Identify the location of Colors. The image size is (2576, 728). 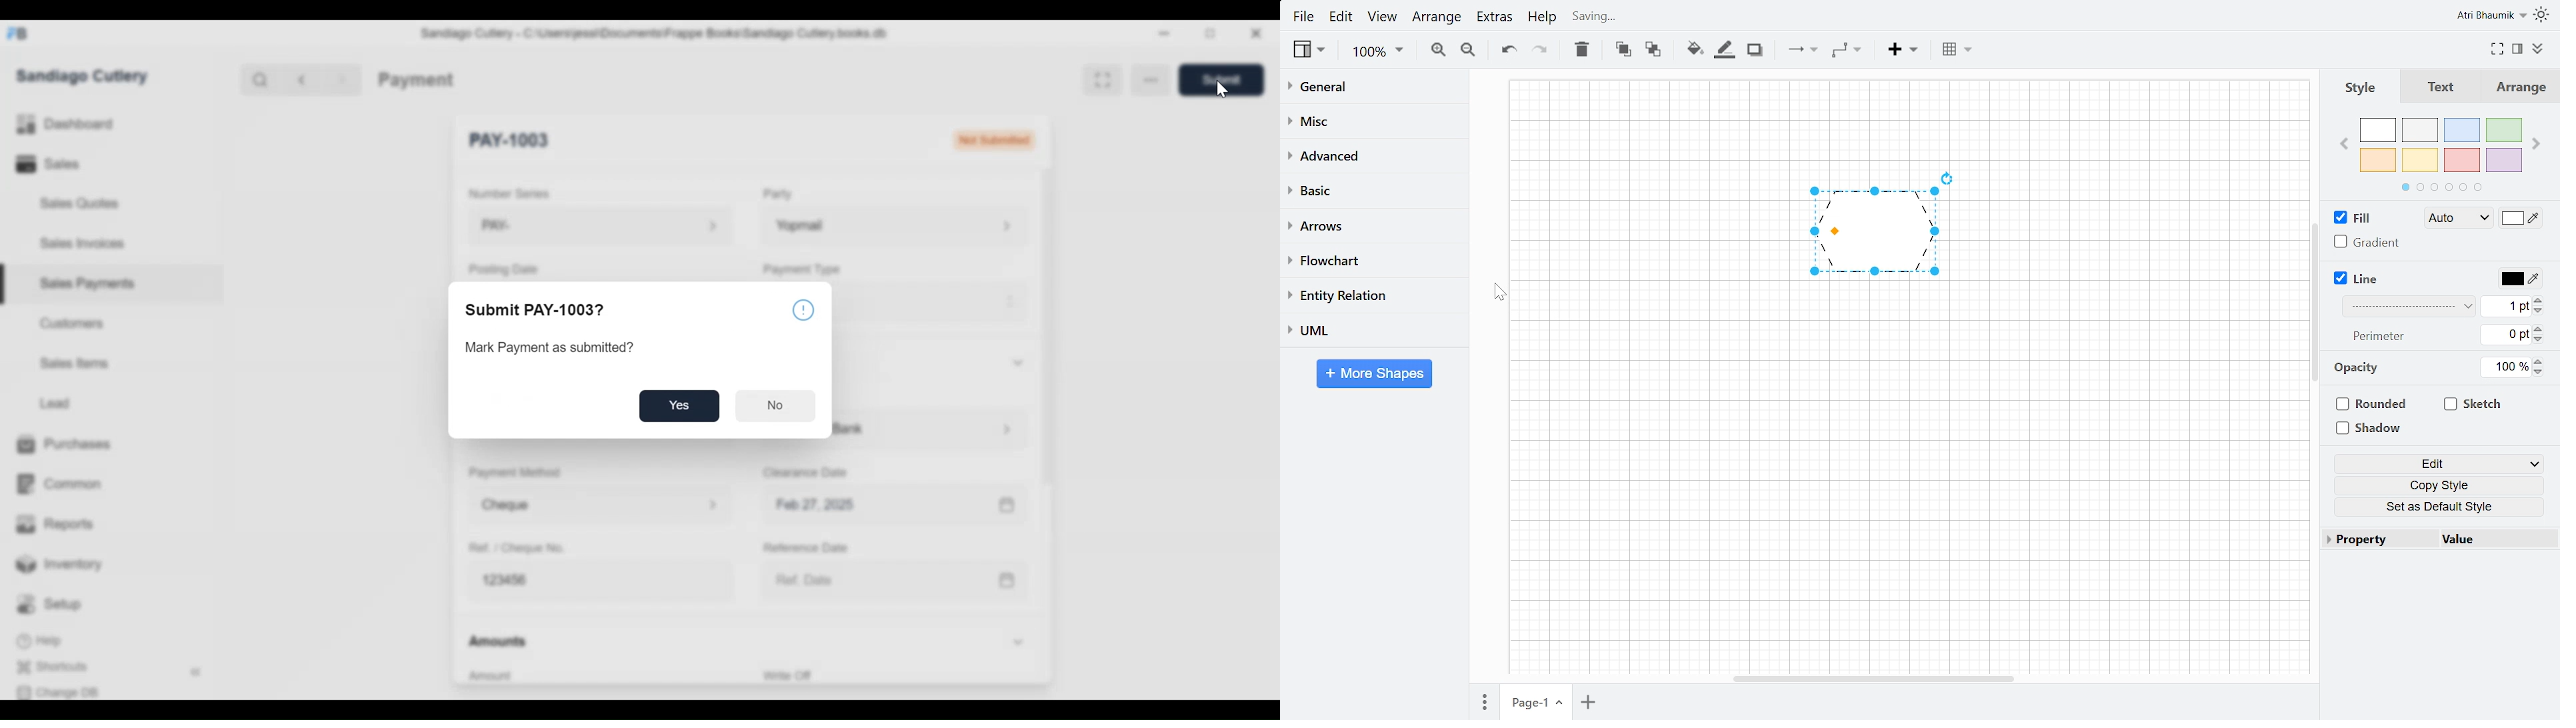
(2441, 145).